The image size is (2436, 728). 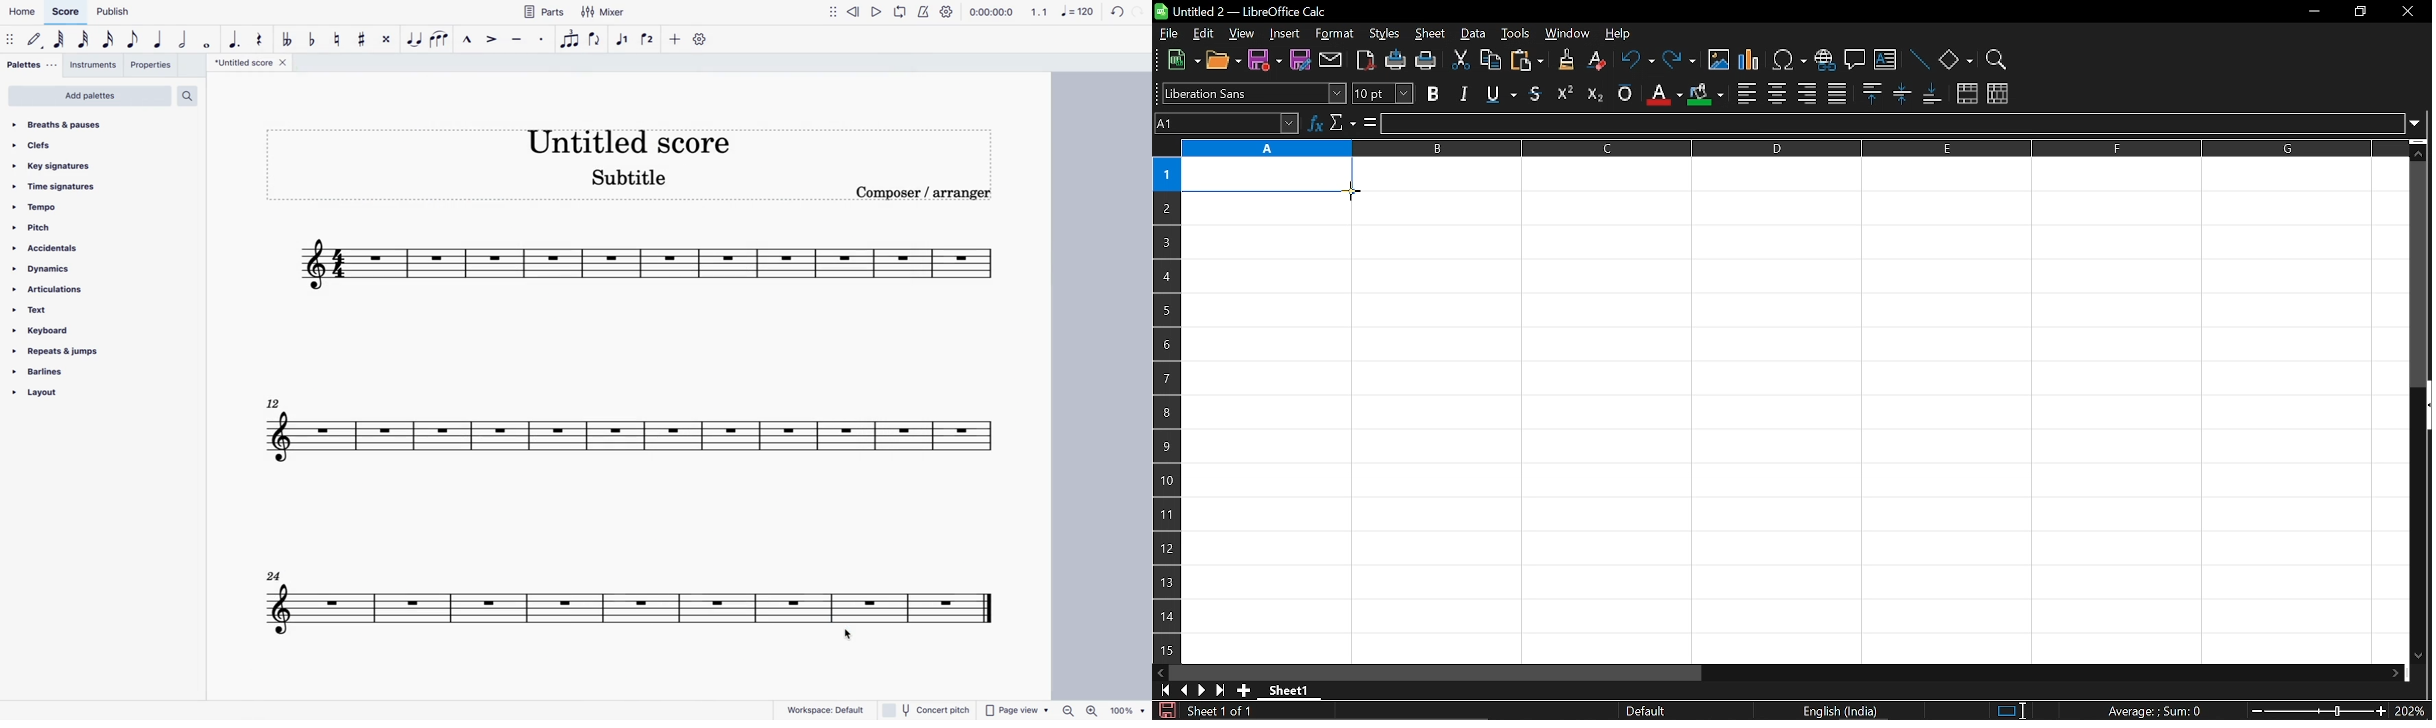 I want to click on 16th note, so click(x=107, y=42).